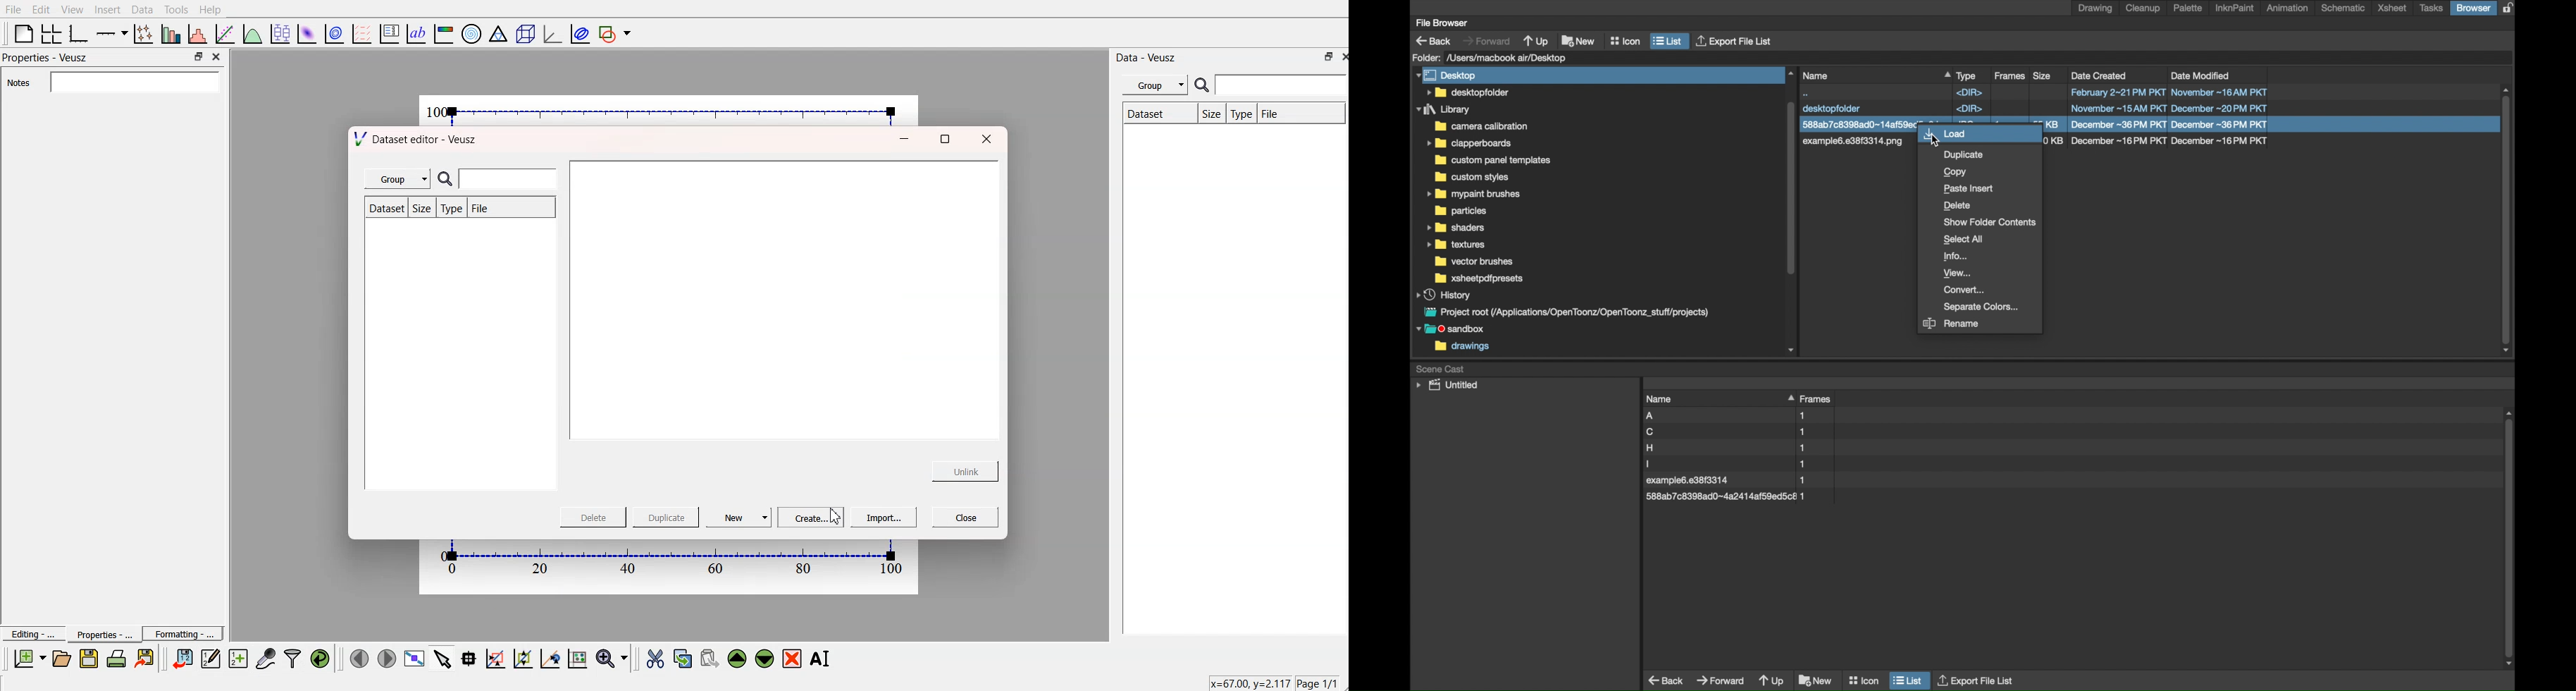 The image size is (2576, 700). What do you see at coordinates (1726, 496) in the screenshot?
I see `file` at bounding box center [1726, 496].